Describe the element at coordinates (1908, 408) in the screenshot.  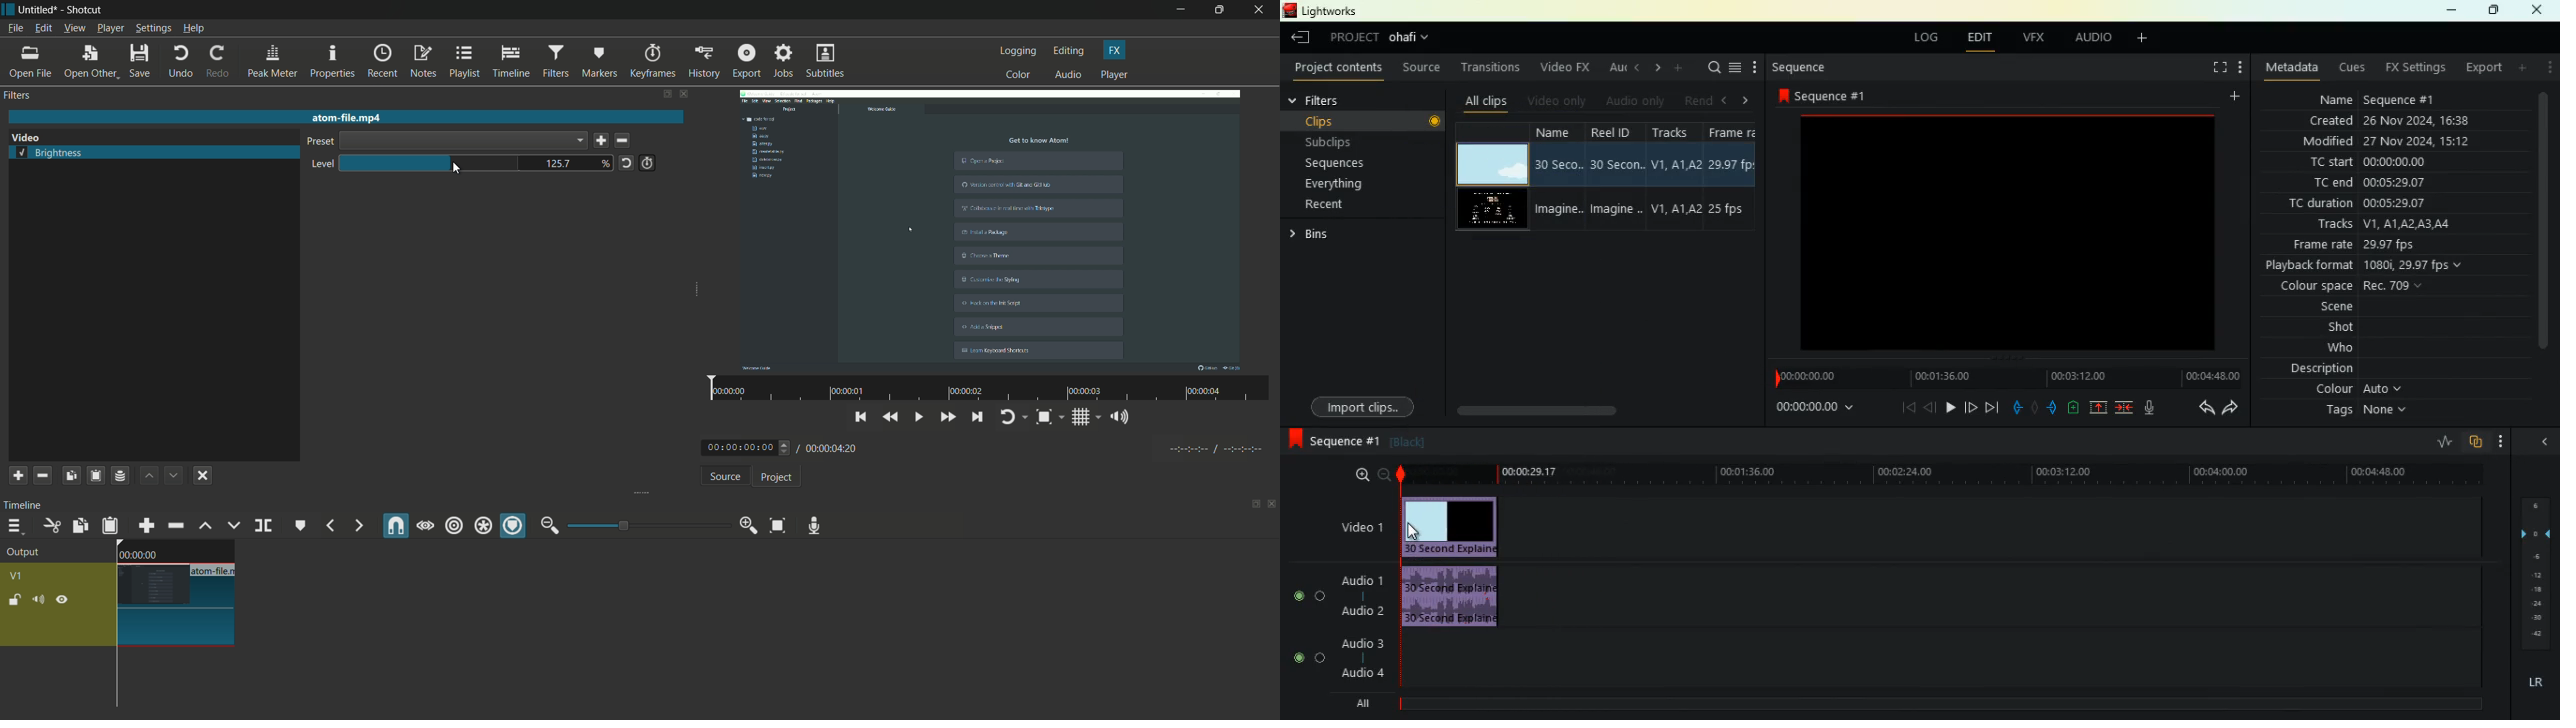
I see `beggining` at that location.